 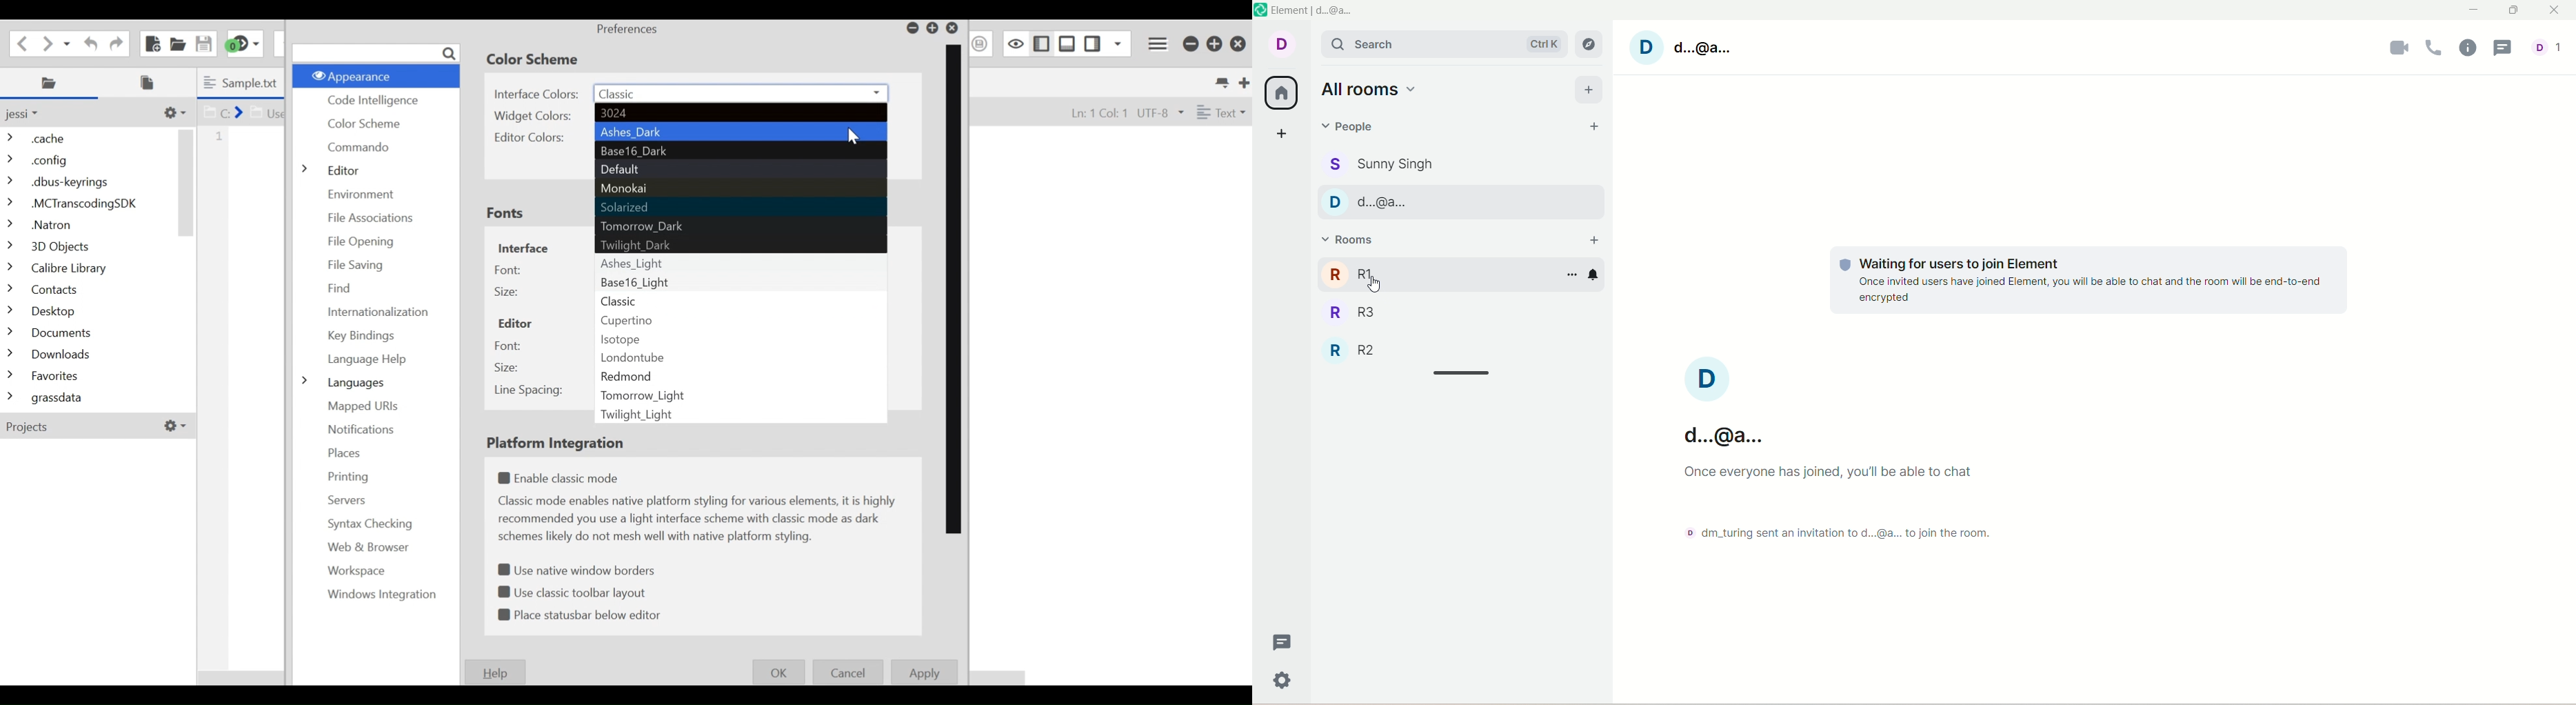 I want to click on settings, so click(x=1283, y=680).